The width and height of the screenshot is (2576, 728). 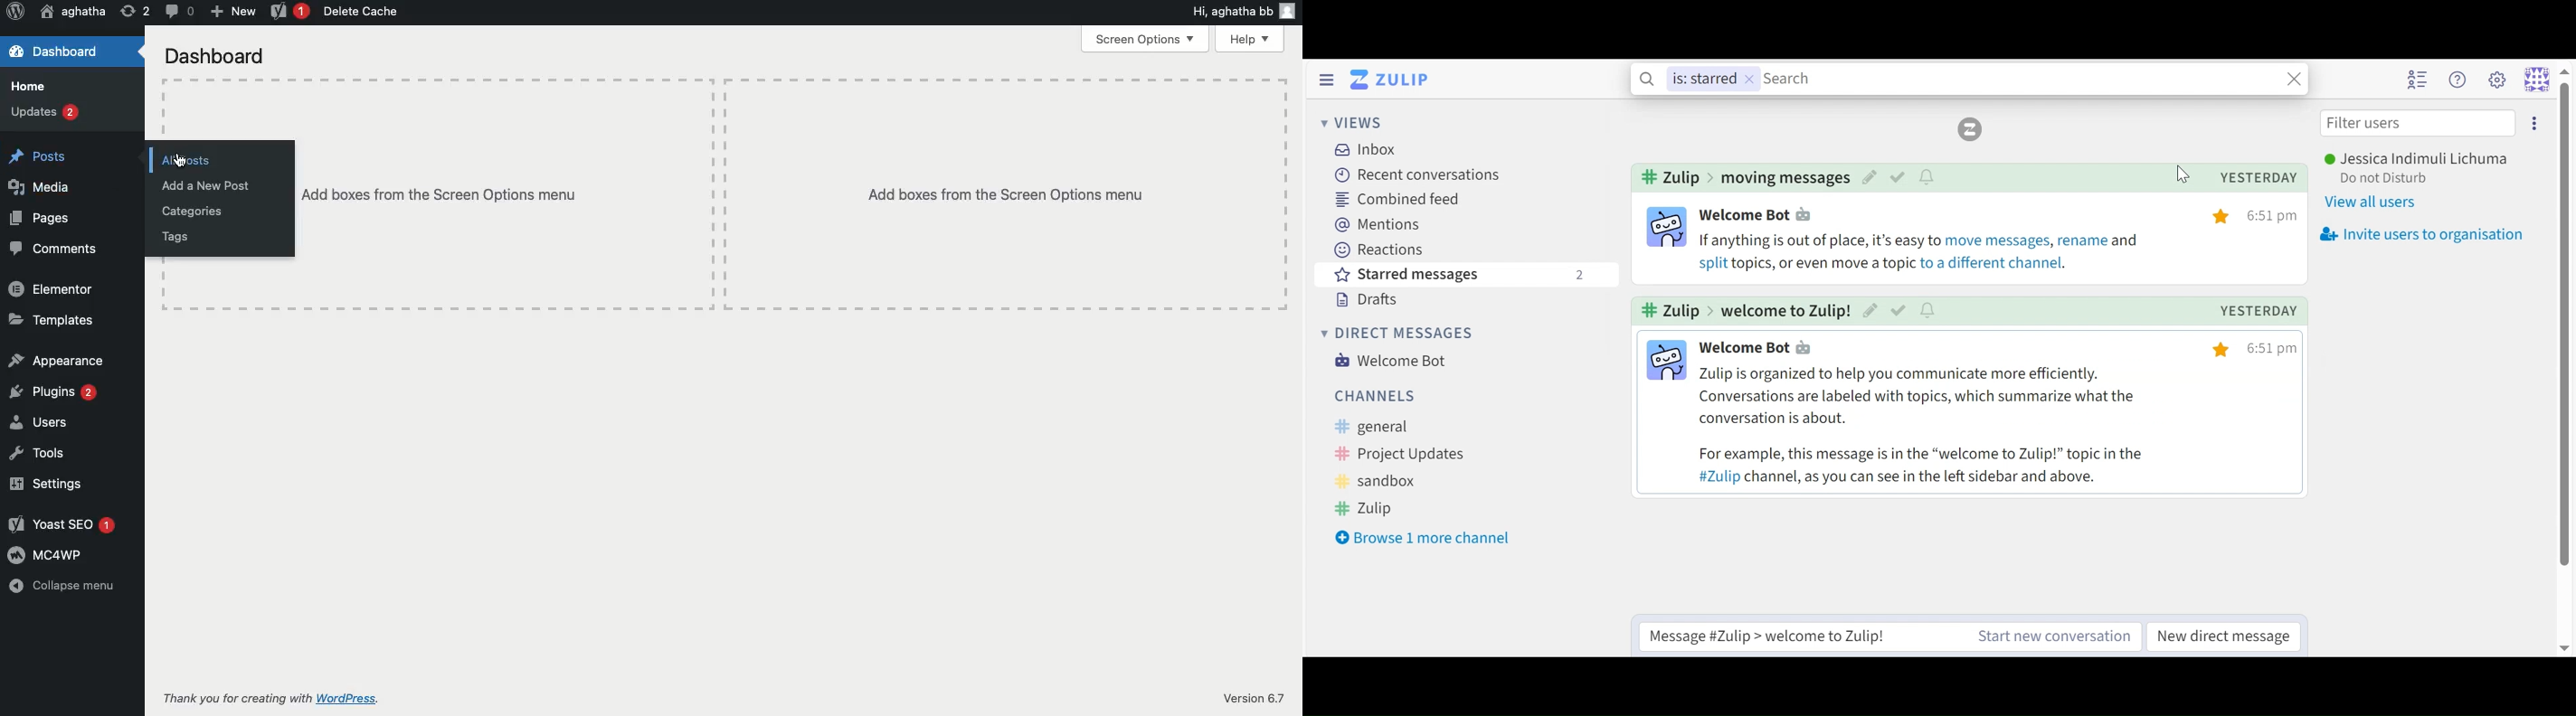 I want to click on Combined Feed, so click(x=1393, y=199).